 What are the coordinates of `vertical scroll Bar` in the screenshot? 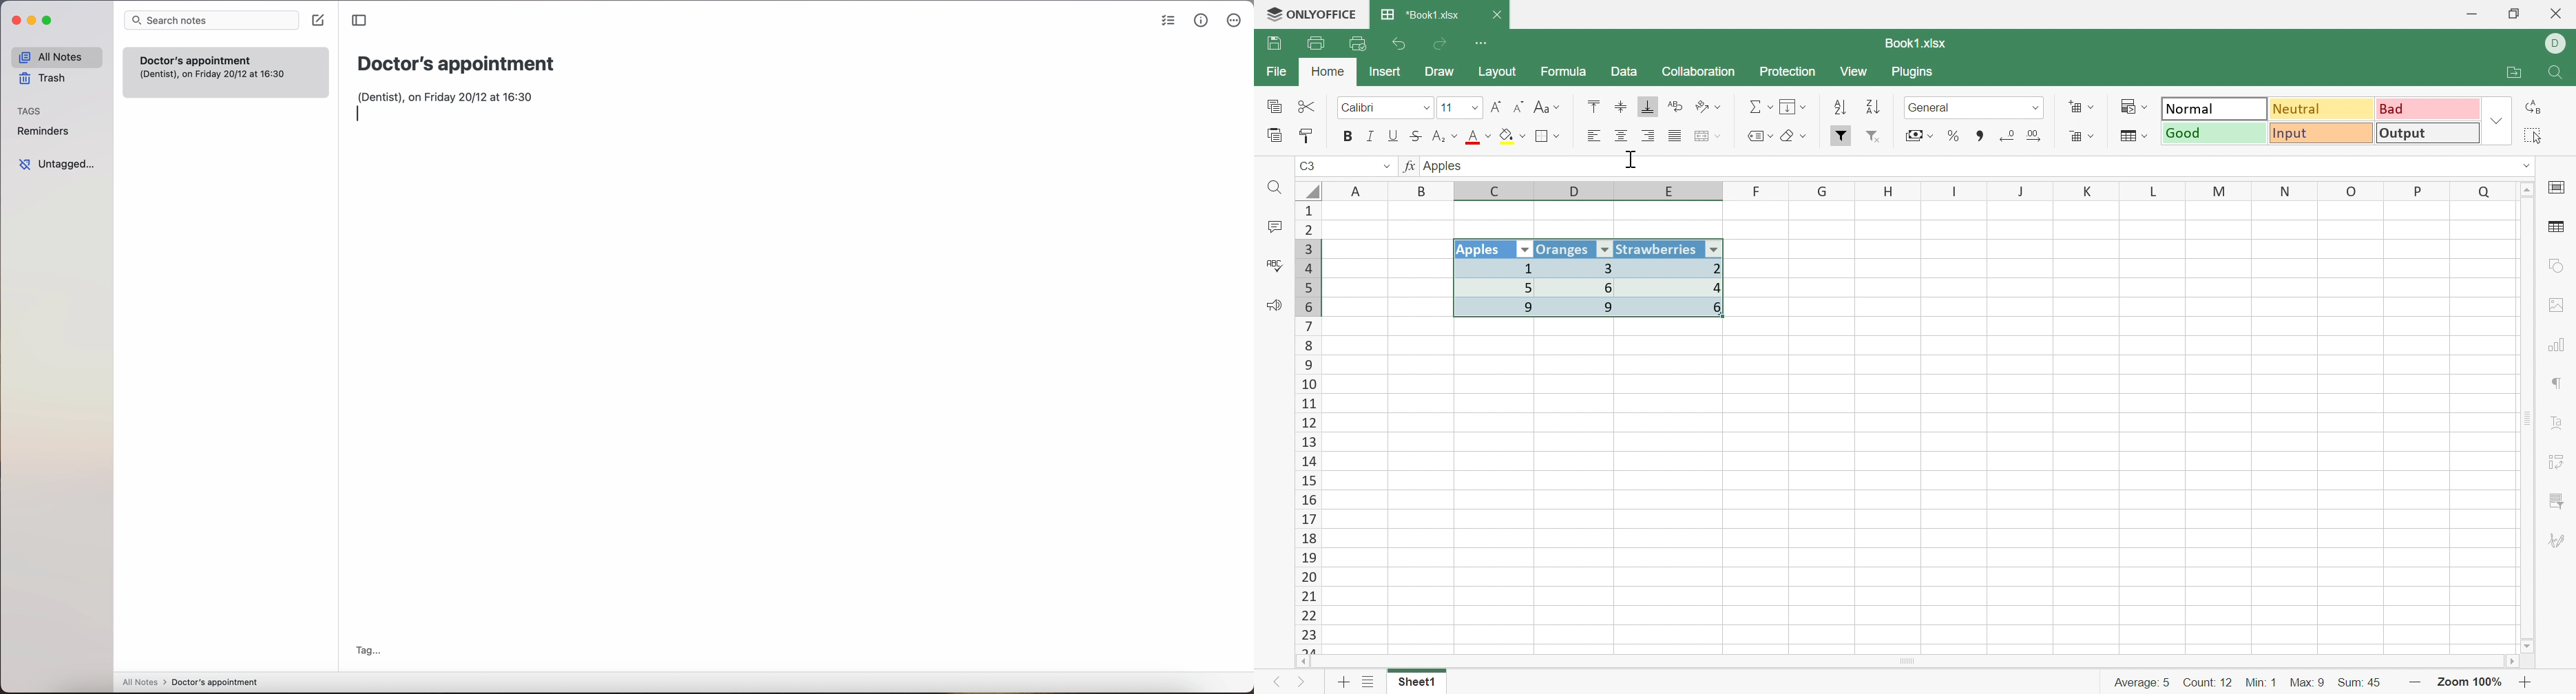 It's located at (2525, 417).